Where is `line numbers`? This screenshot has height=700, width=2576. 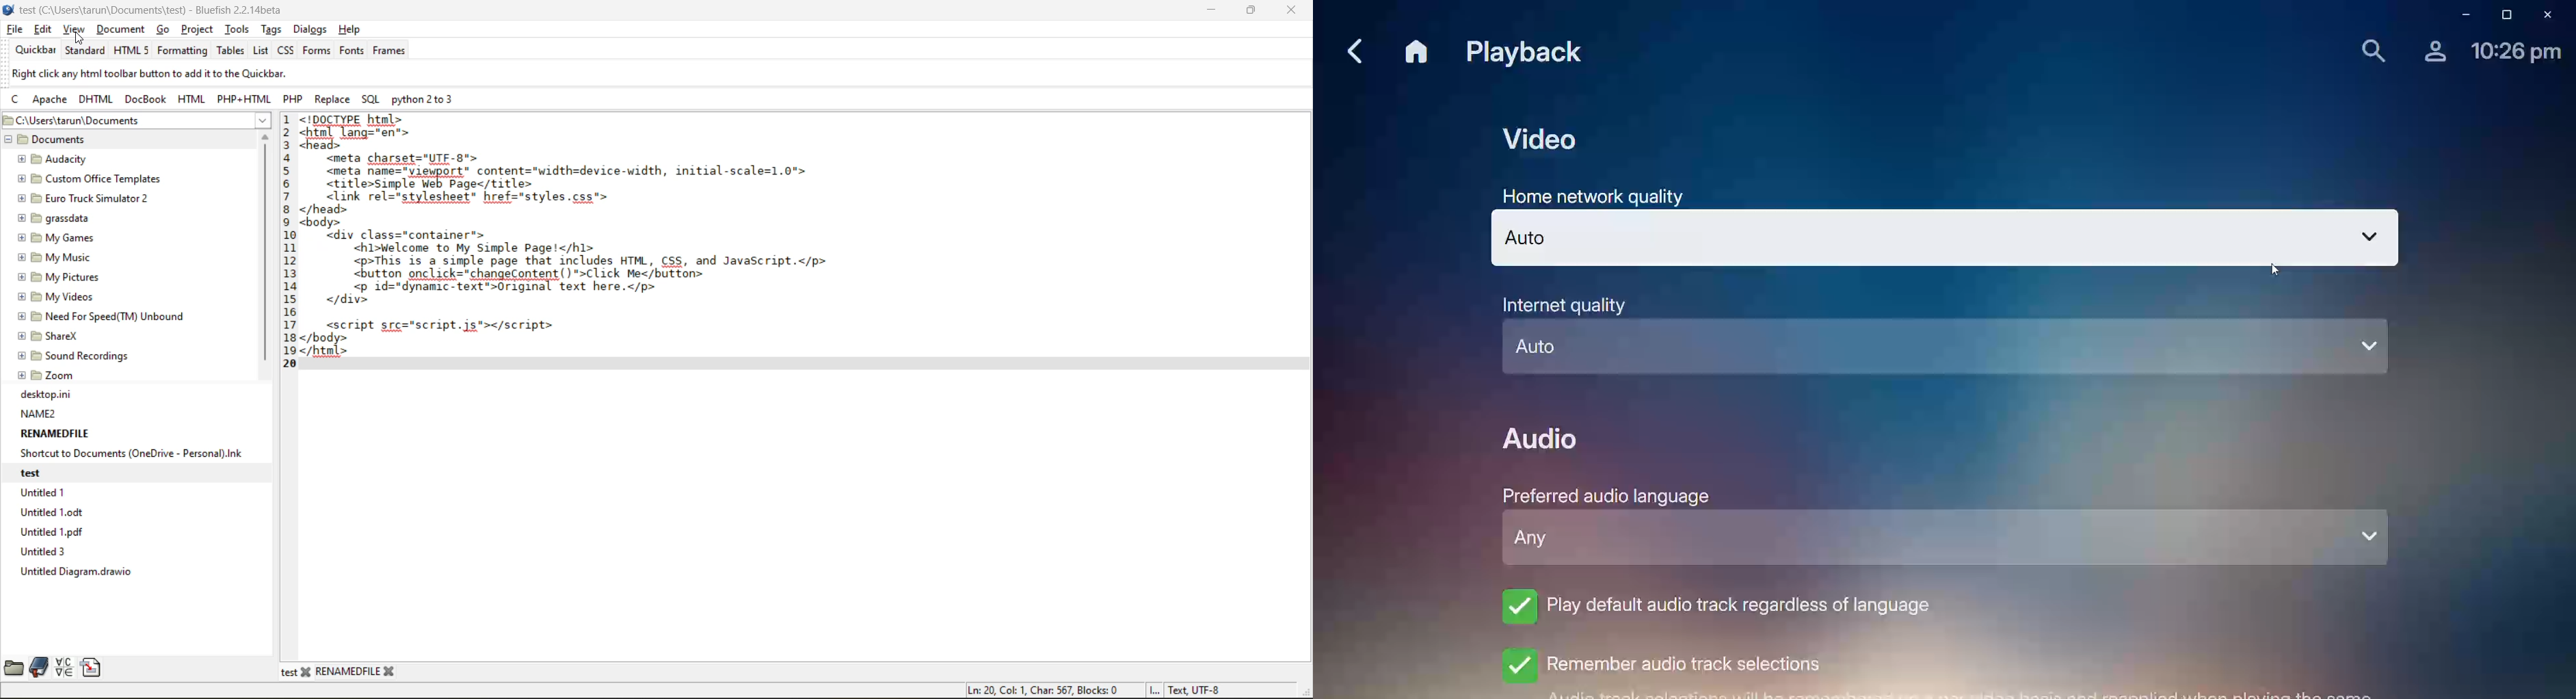 line numbers is located at coordinates (289, 239).